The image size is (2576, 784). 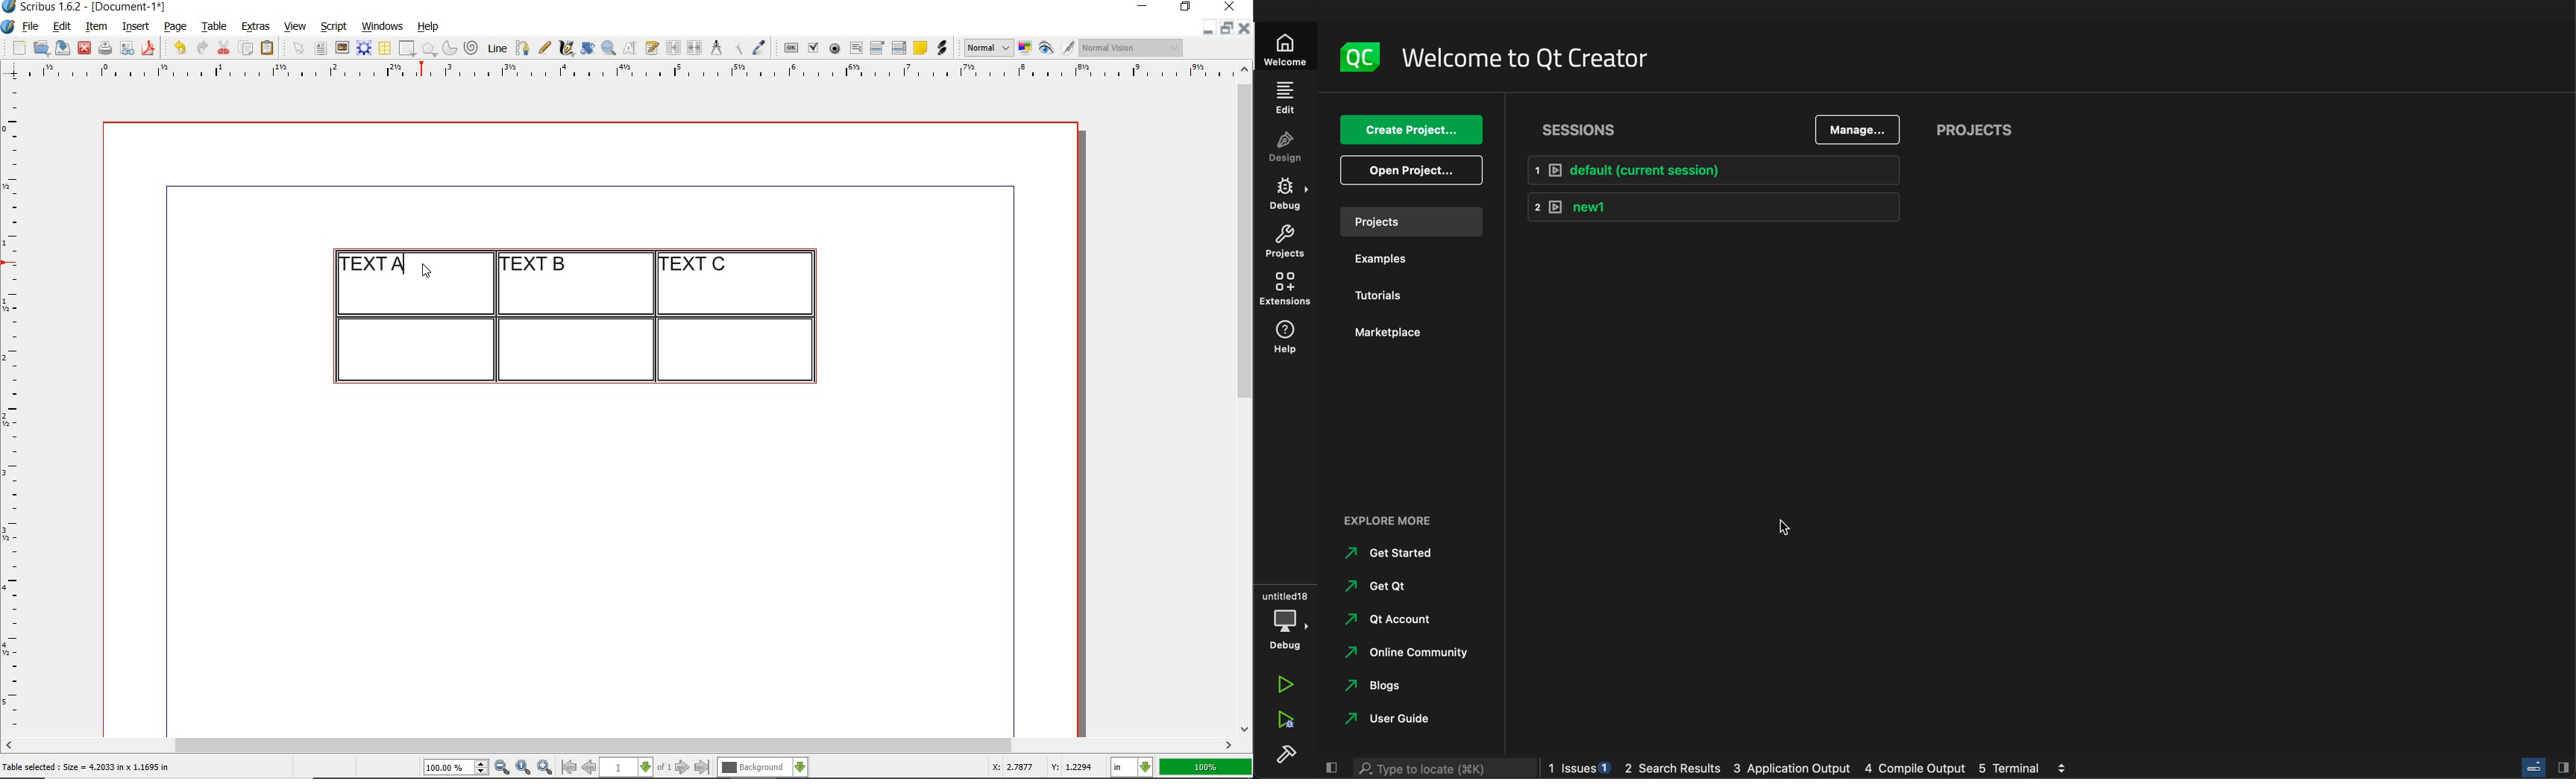 What do you see at coordinates (524, 768) in the screenshot?
I see `zoom to` at bounding box center [524, 768].